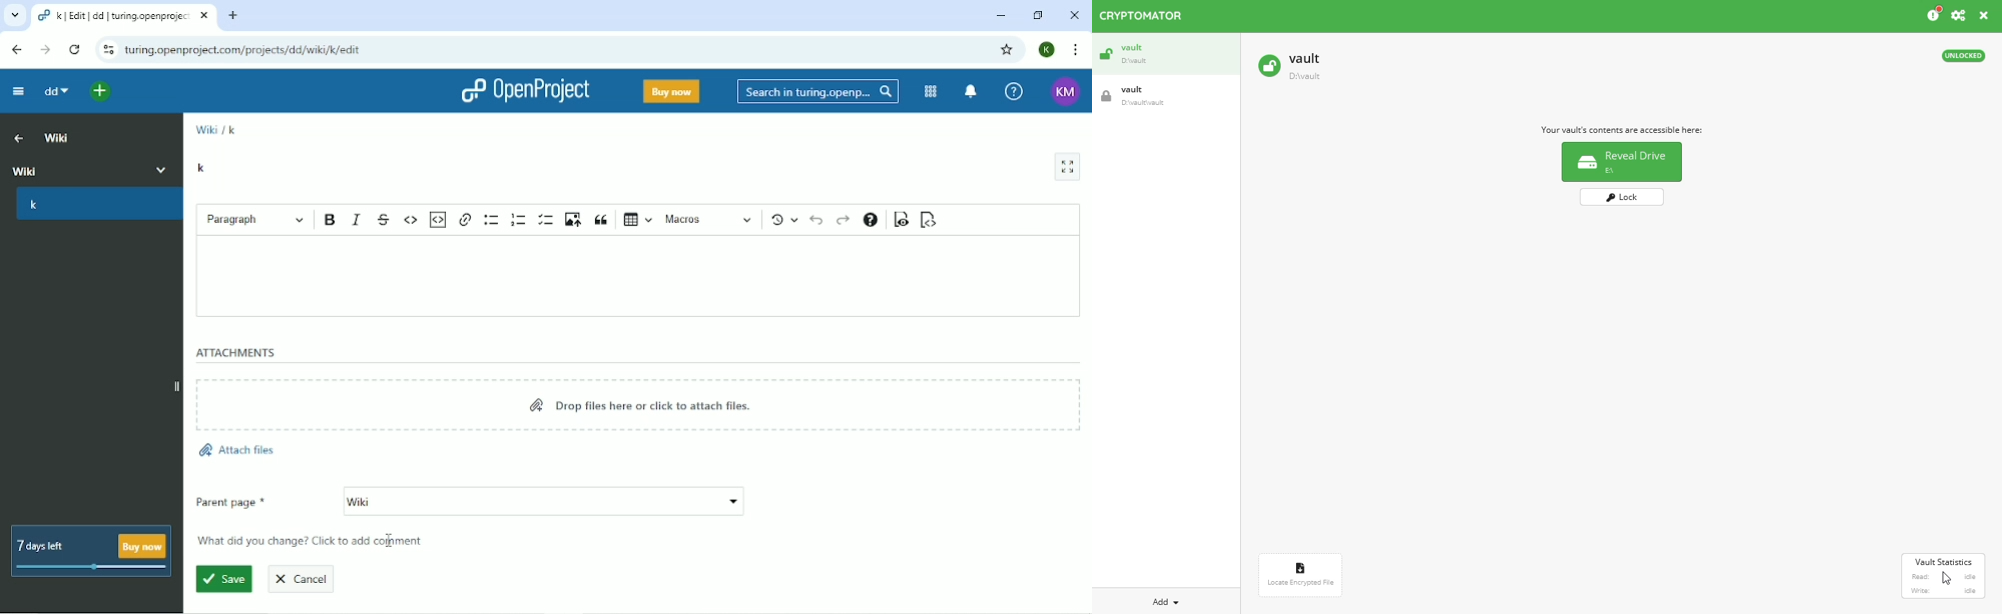  What do you see at coordinates (1921, 591) in the screenshot?
I see `write` at bounding box center [1921, 591].